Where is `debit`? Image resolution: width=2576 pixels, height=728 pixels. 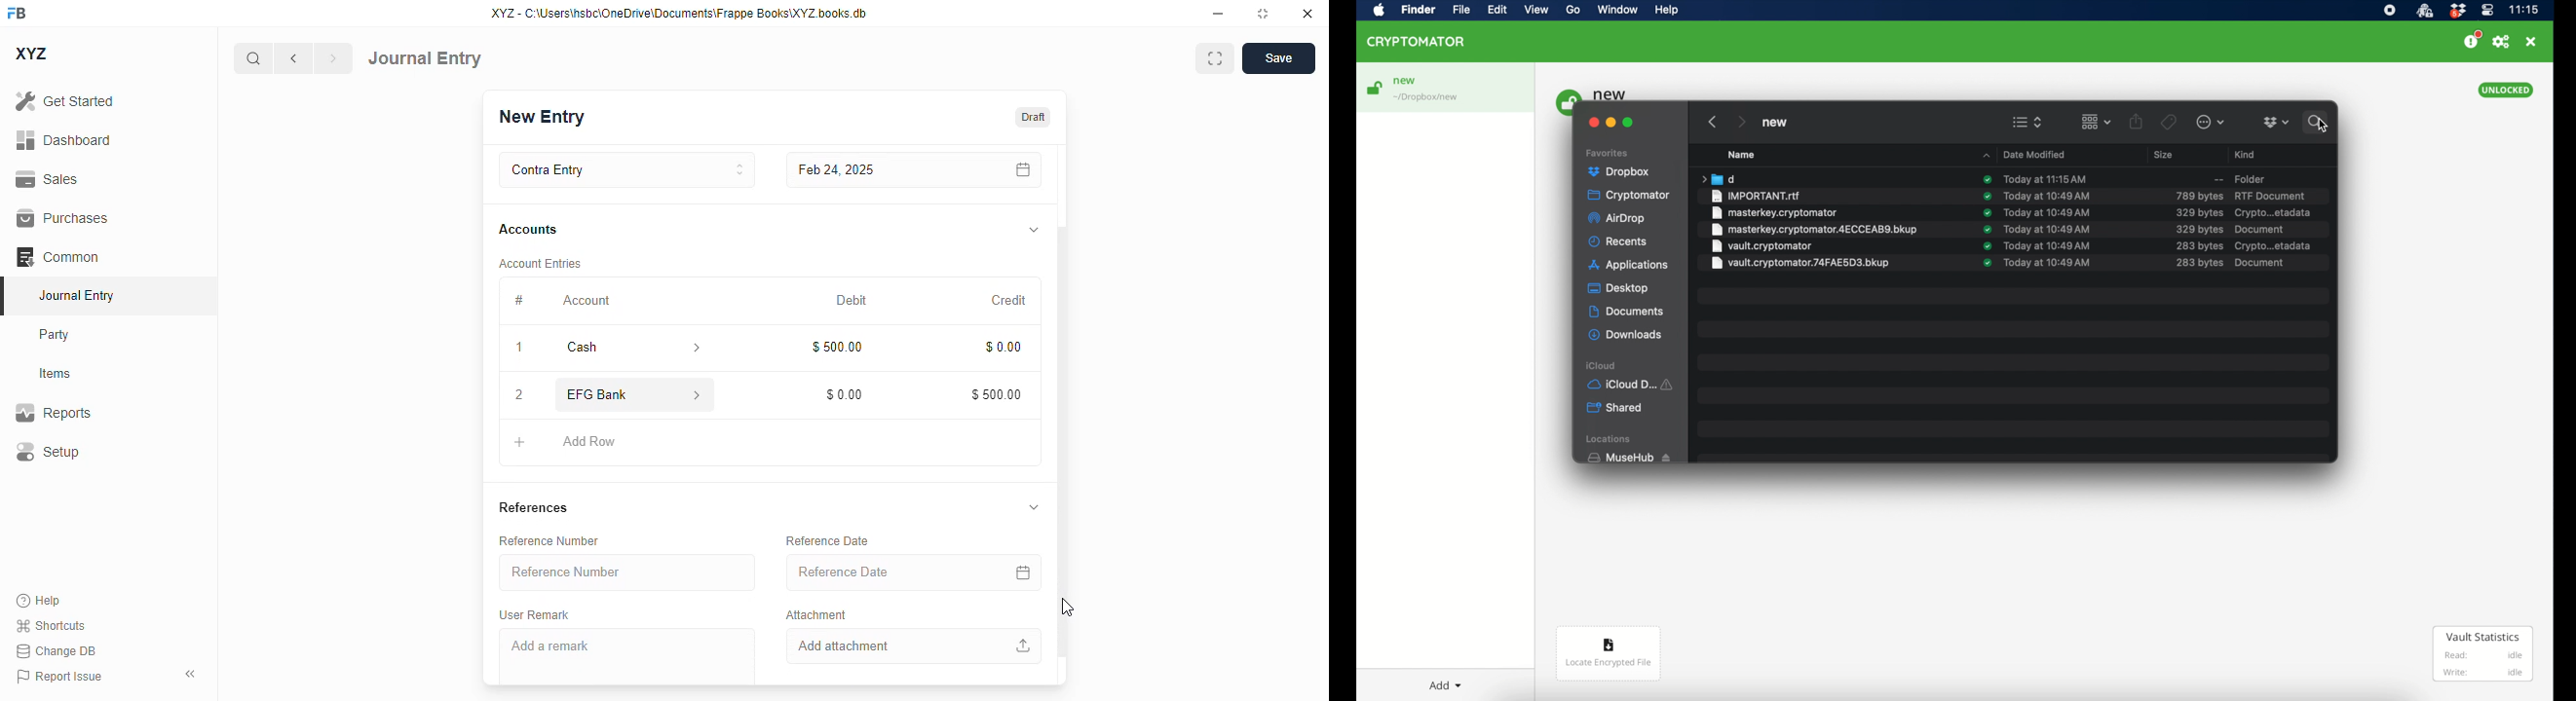 debit is located at coordinates (851, 301).